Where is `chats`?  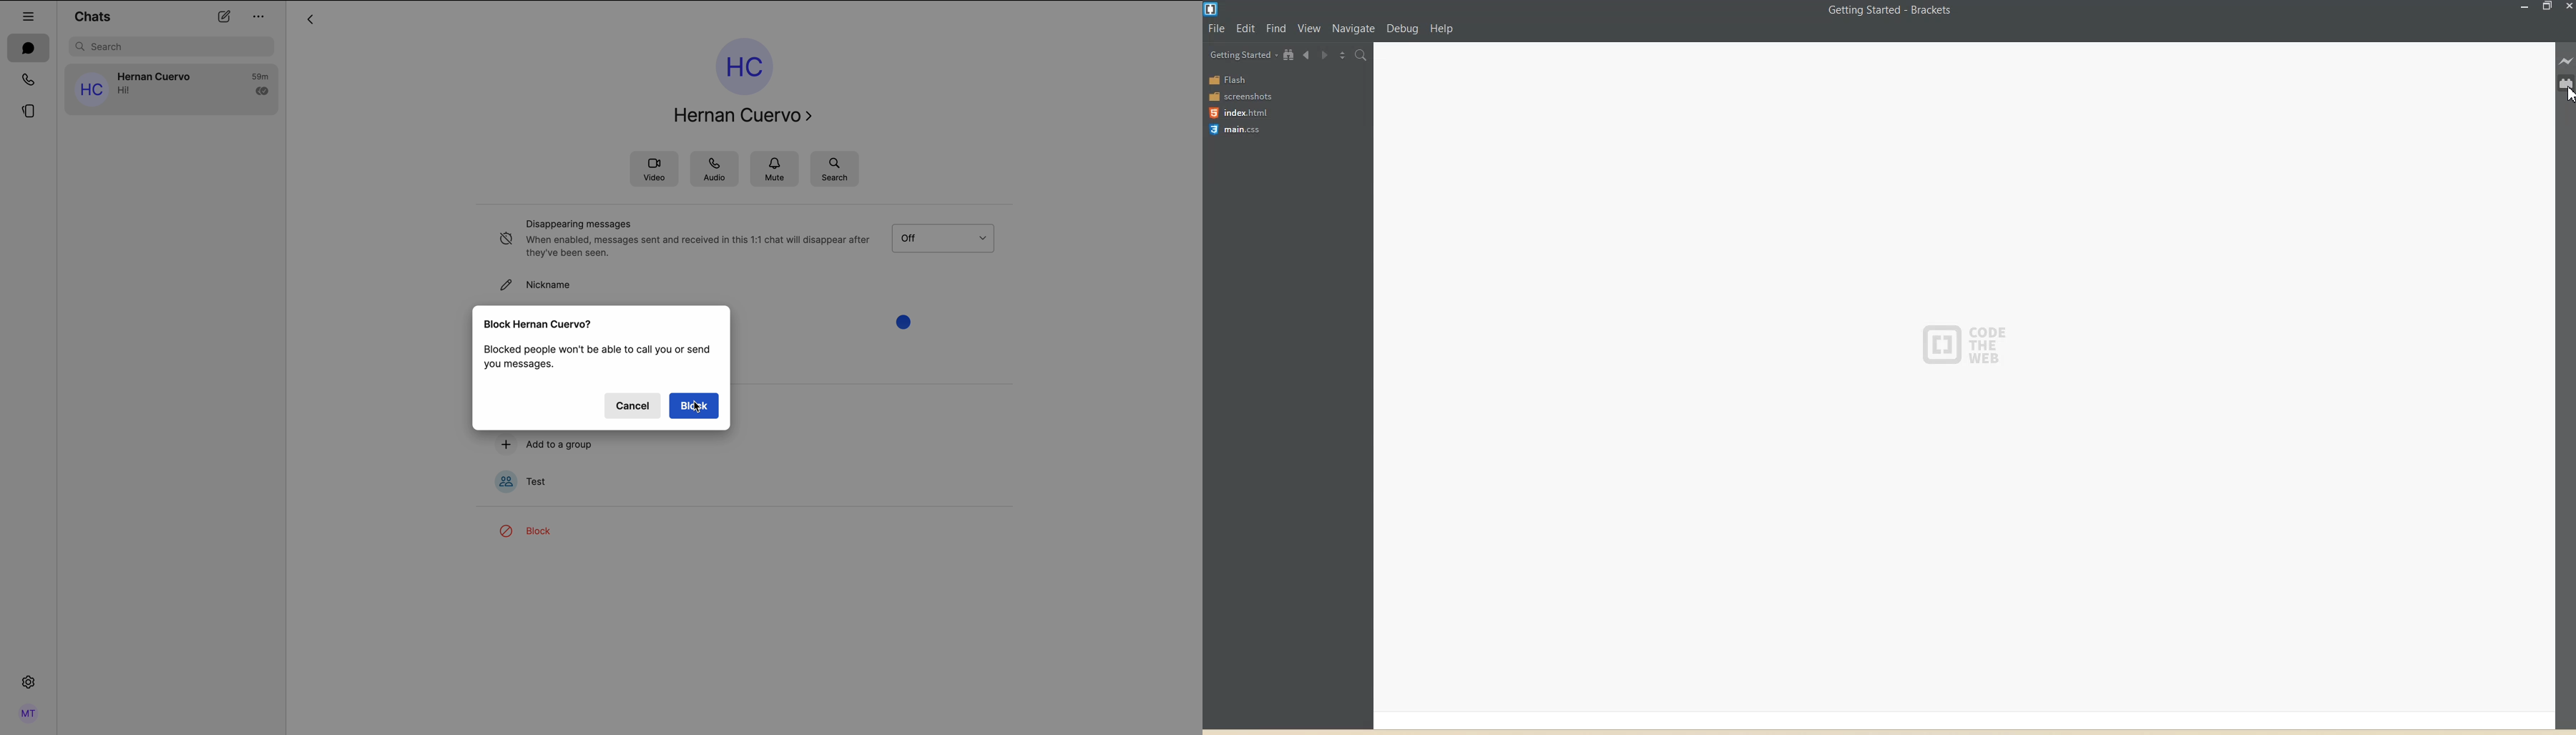
chats is located at coordinates (28, 48).